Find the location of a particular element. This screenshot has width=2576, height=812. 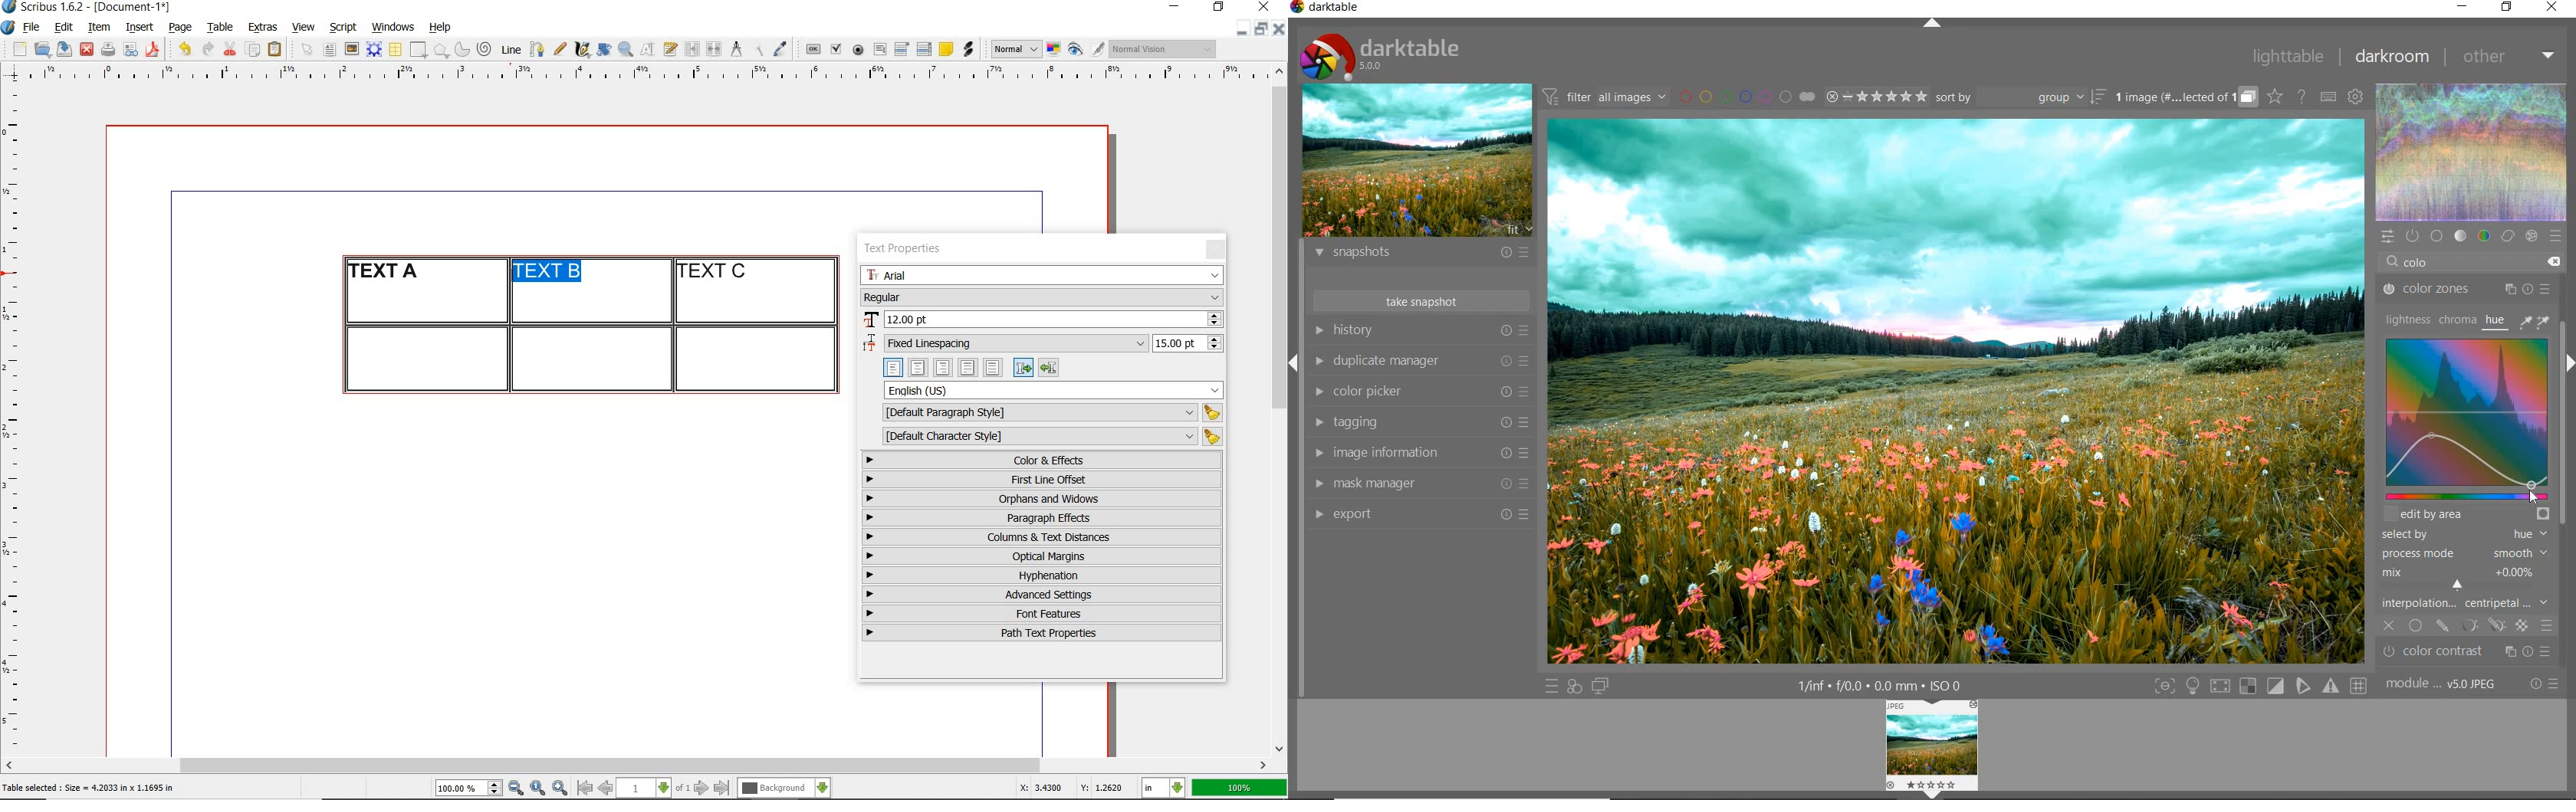

quick access panel is located at coordinates (2389, 237).